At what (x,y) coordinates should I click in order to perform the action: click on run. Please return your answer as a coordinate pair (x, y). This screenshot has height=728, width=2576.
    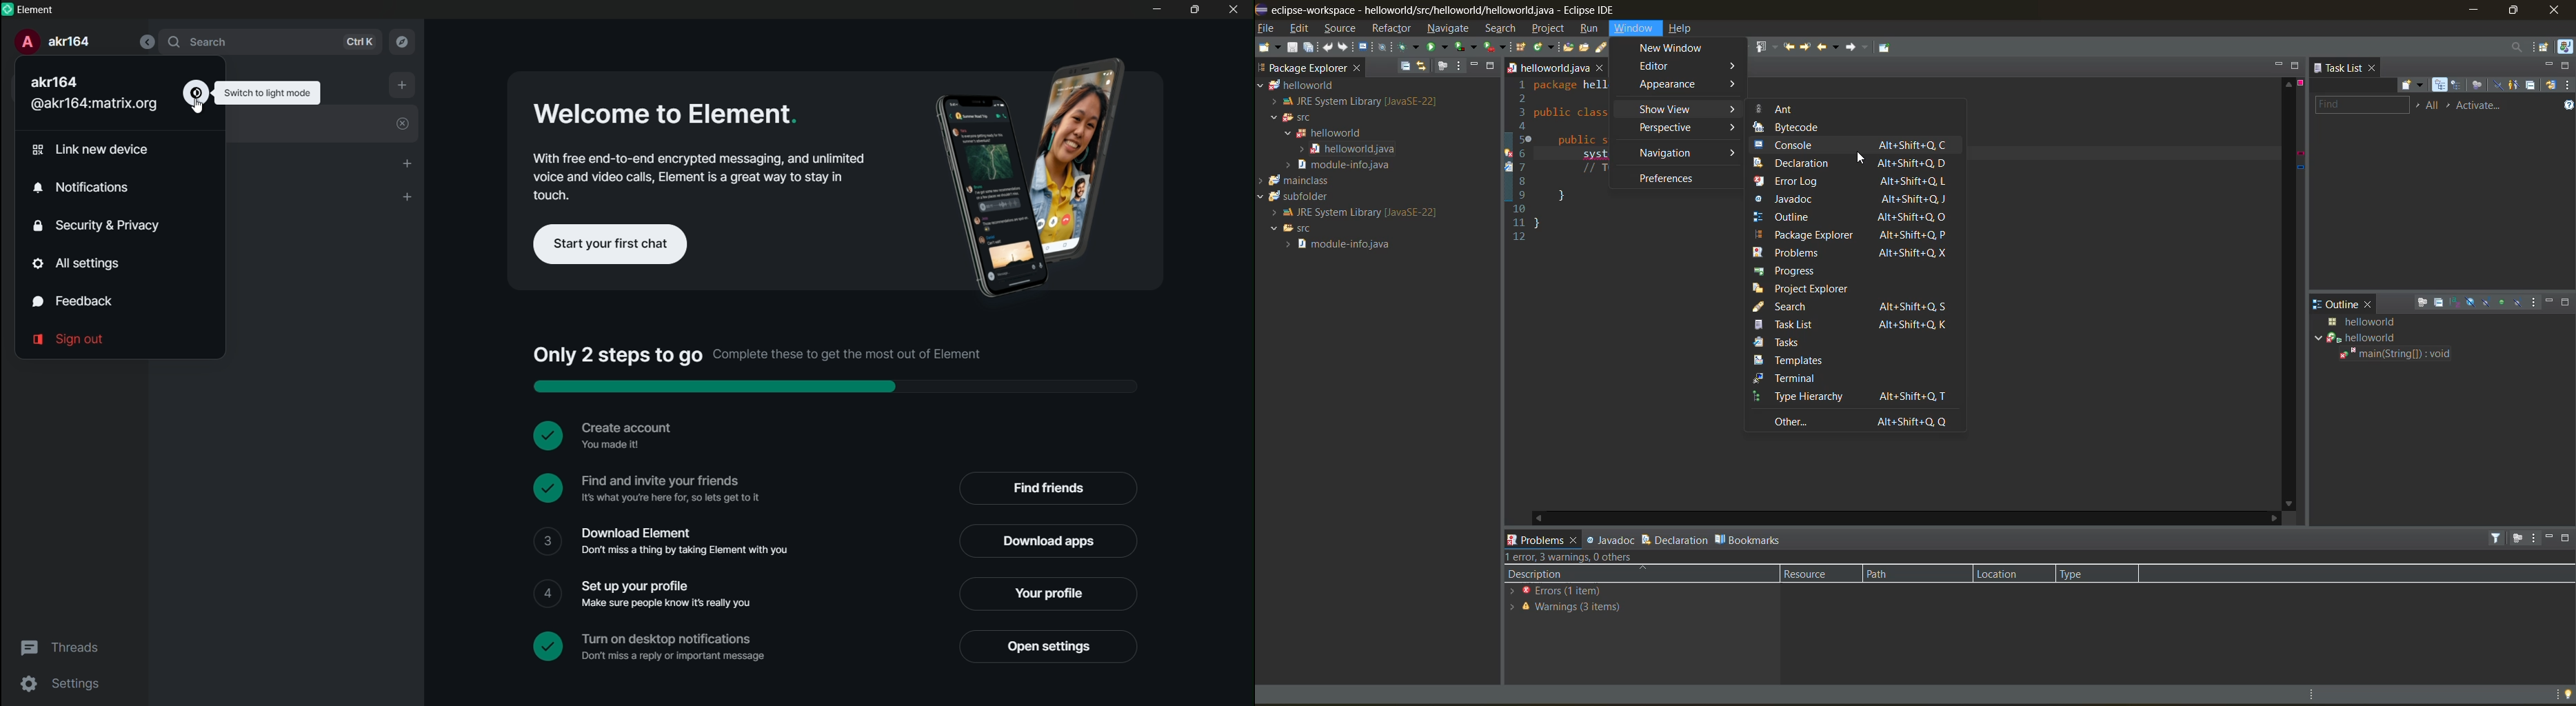
    Looking at the image, I should click on (1590, 29).